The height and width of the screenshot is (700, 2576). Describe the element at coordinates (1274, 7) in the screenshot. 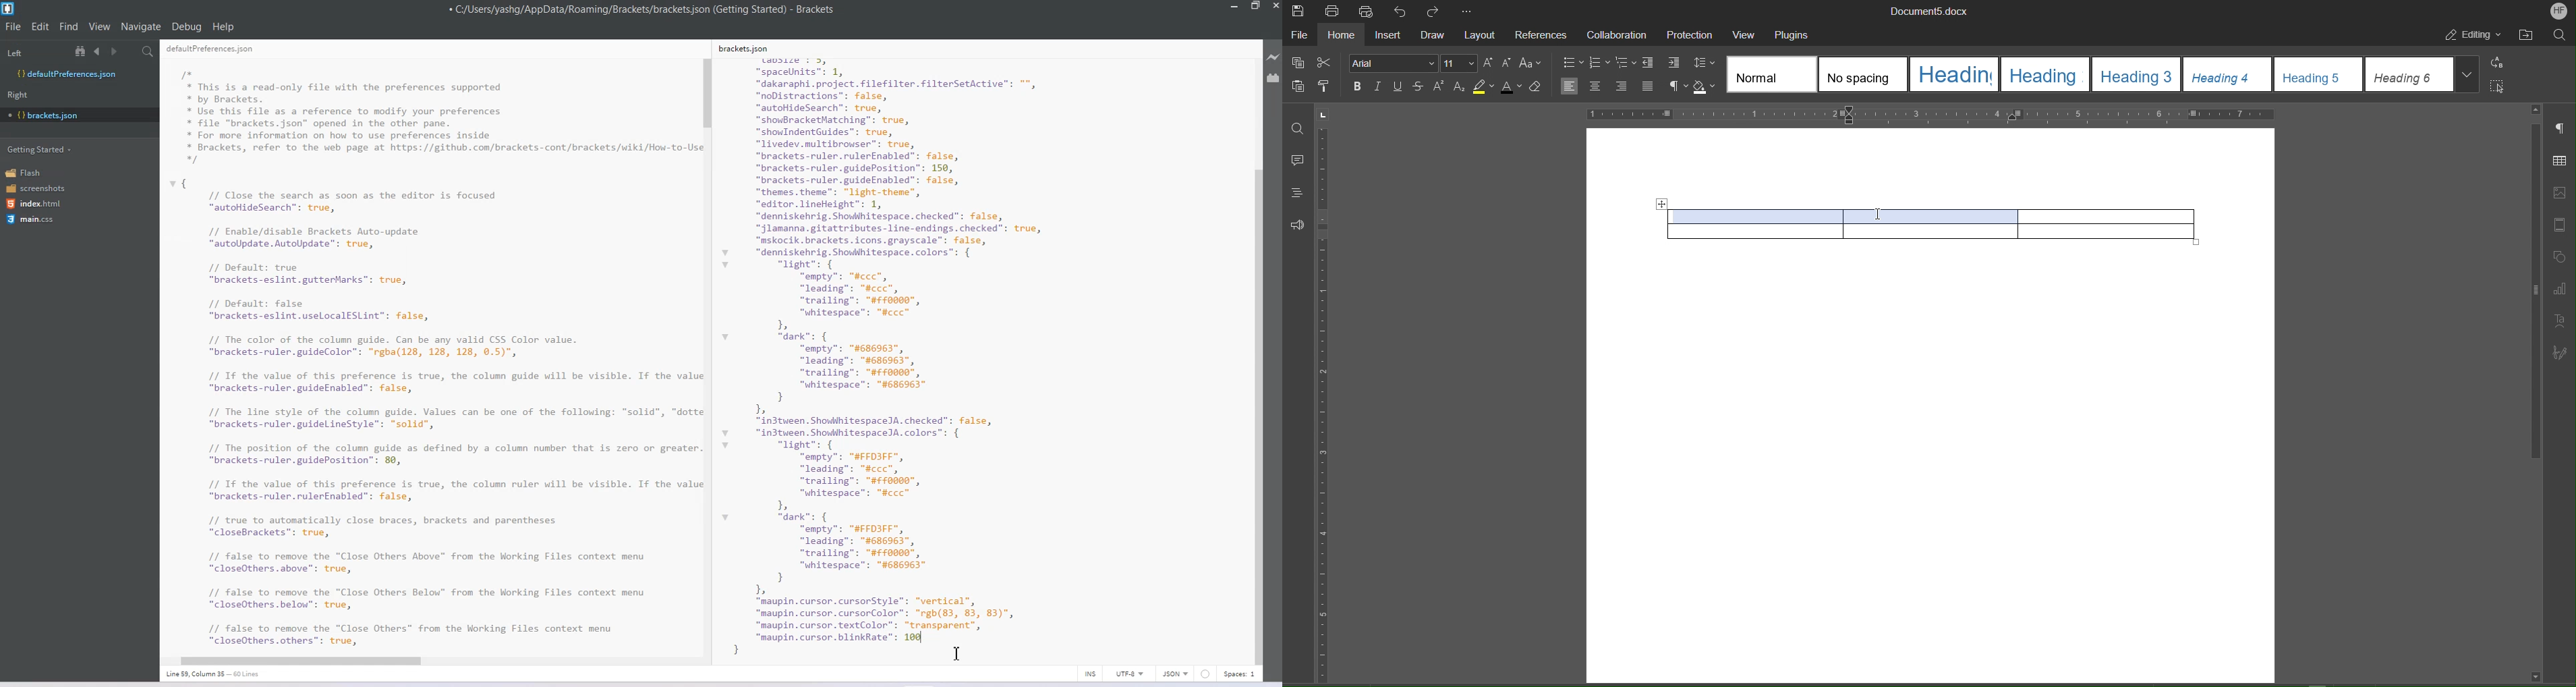

I see `Close` at that location.